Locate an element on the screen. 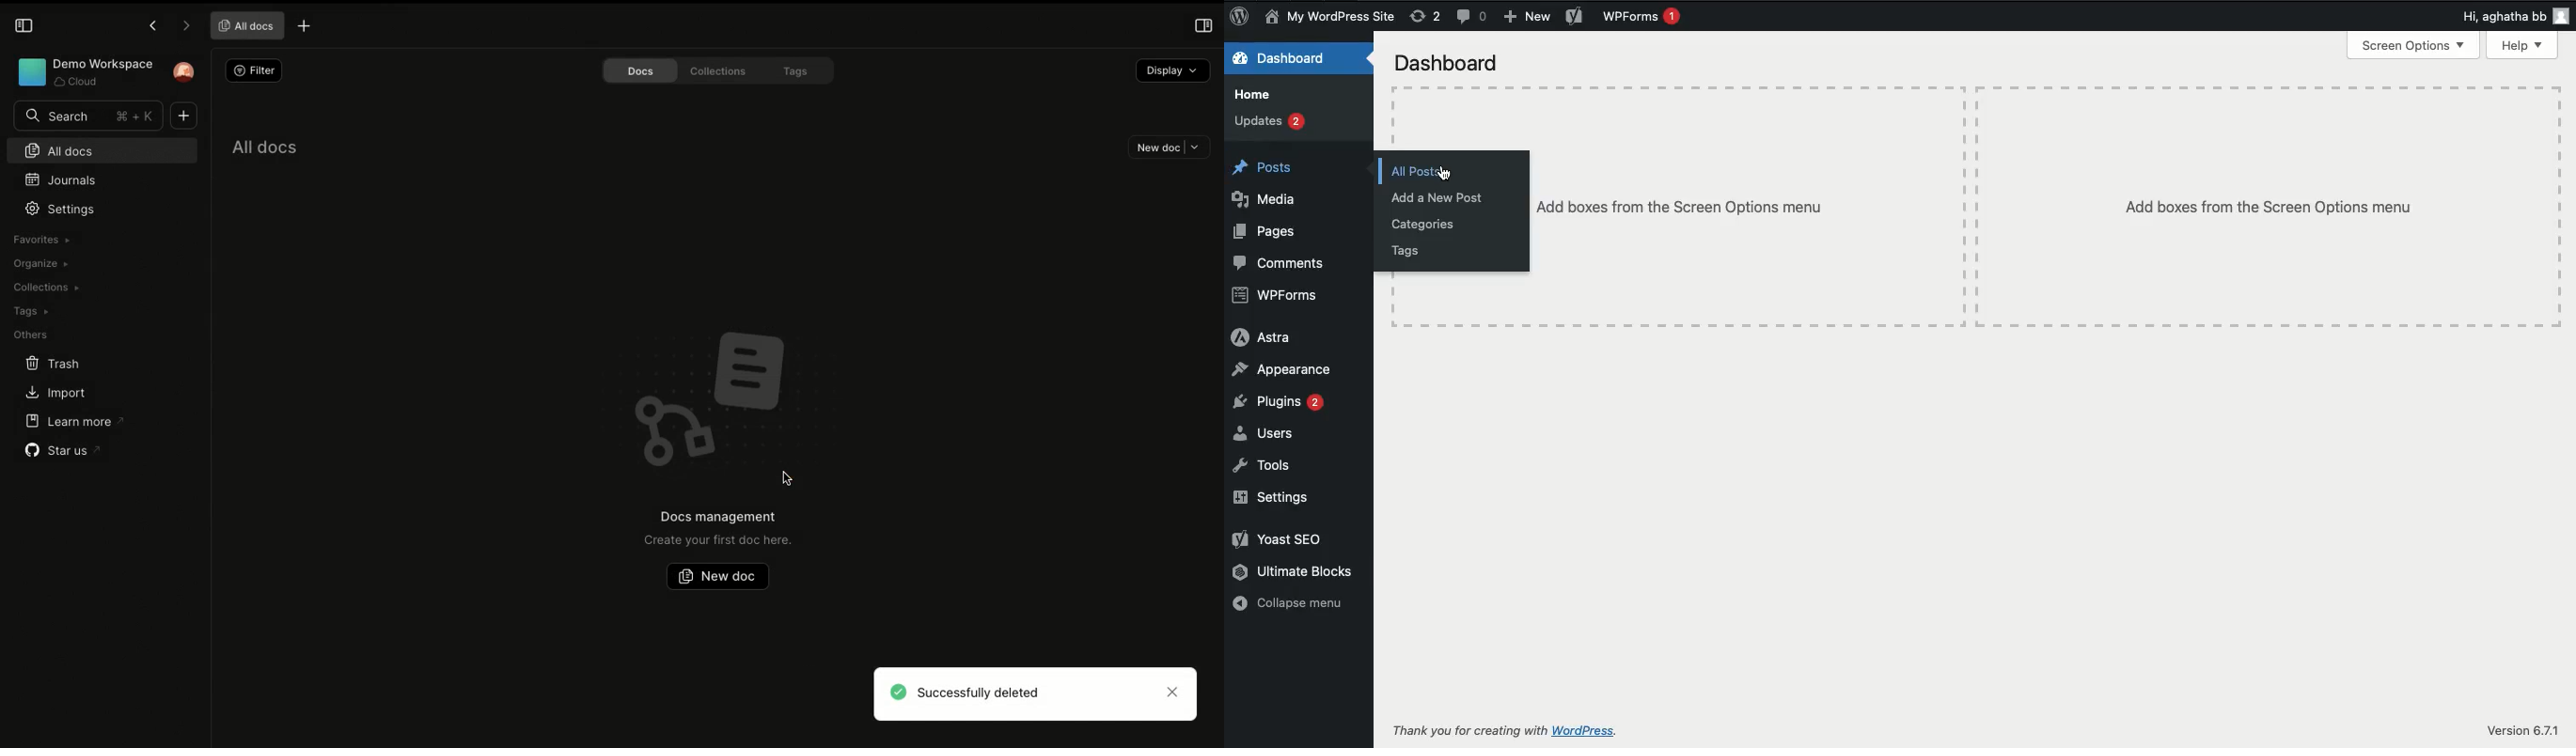  Version 6.7.1 is located at coordinates (2523, 731).